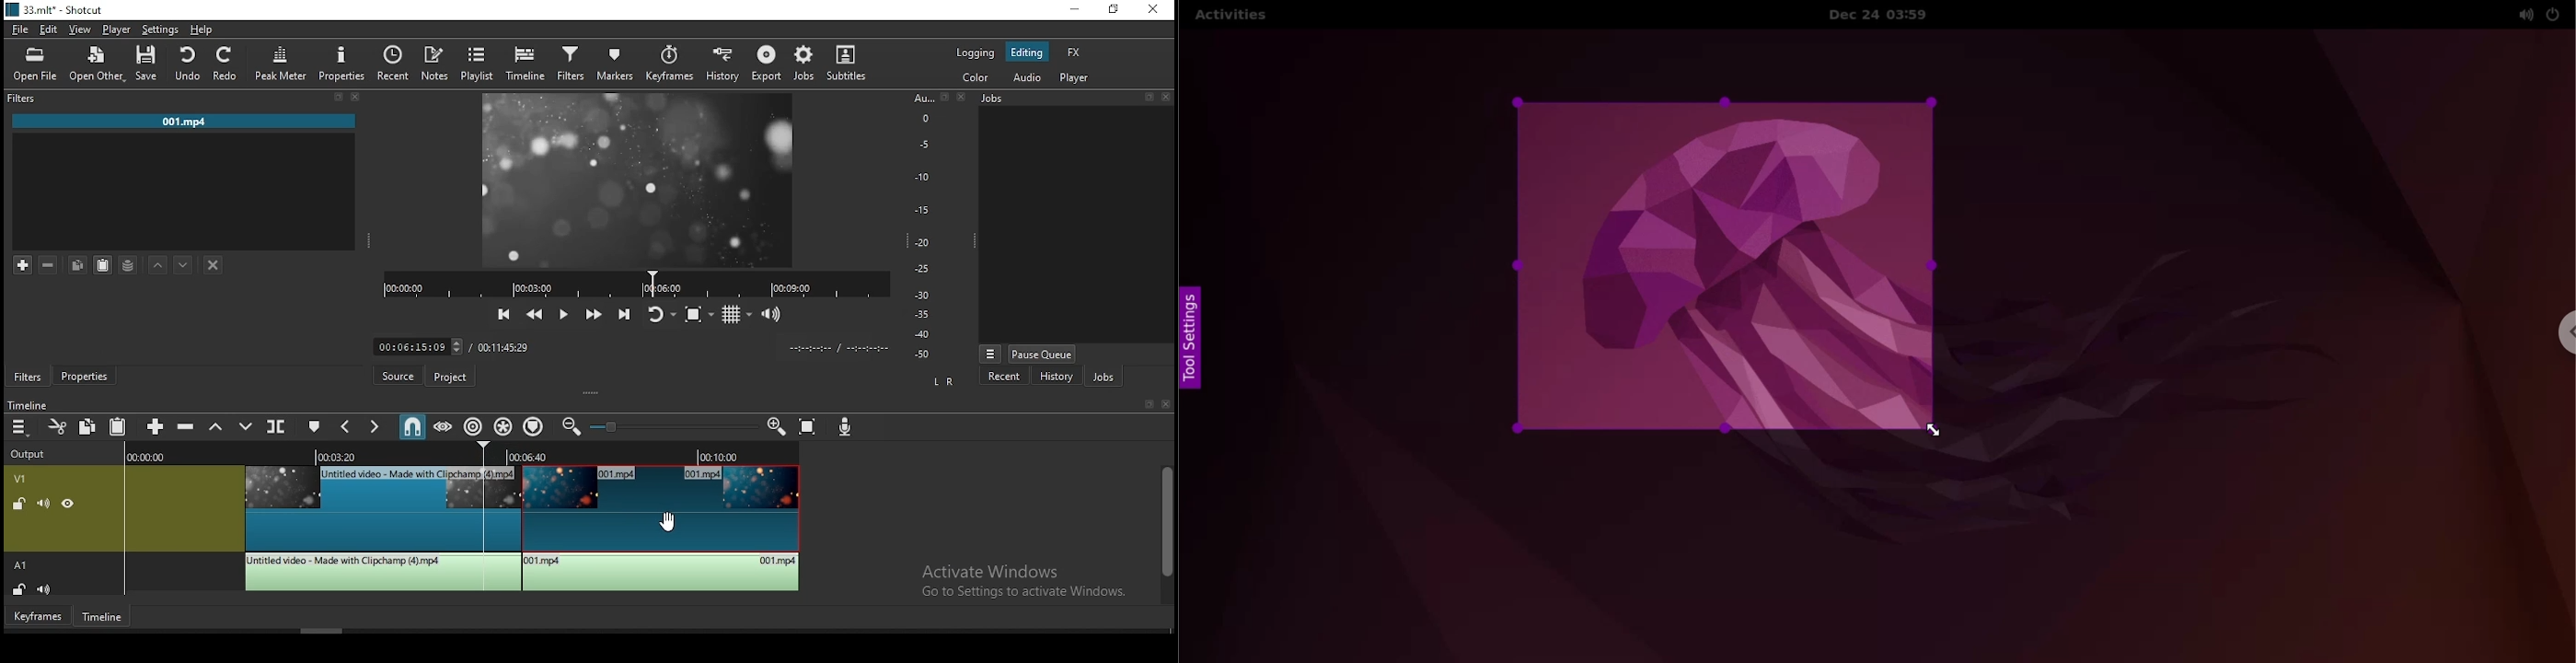 This screenshot has height=672, width=2576. Describe the element at coordinates (227, 65) in the screenshot. I see `redo` at that location.